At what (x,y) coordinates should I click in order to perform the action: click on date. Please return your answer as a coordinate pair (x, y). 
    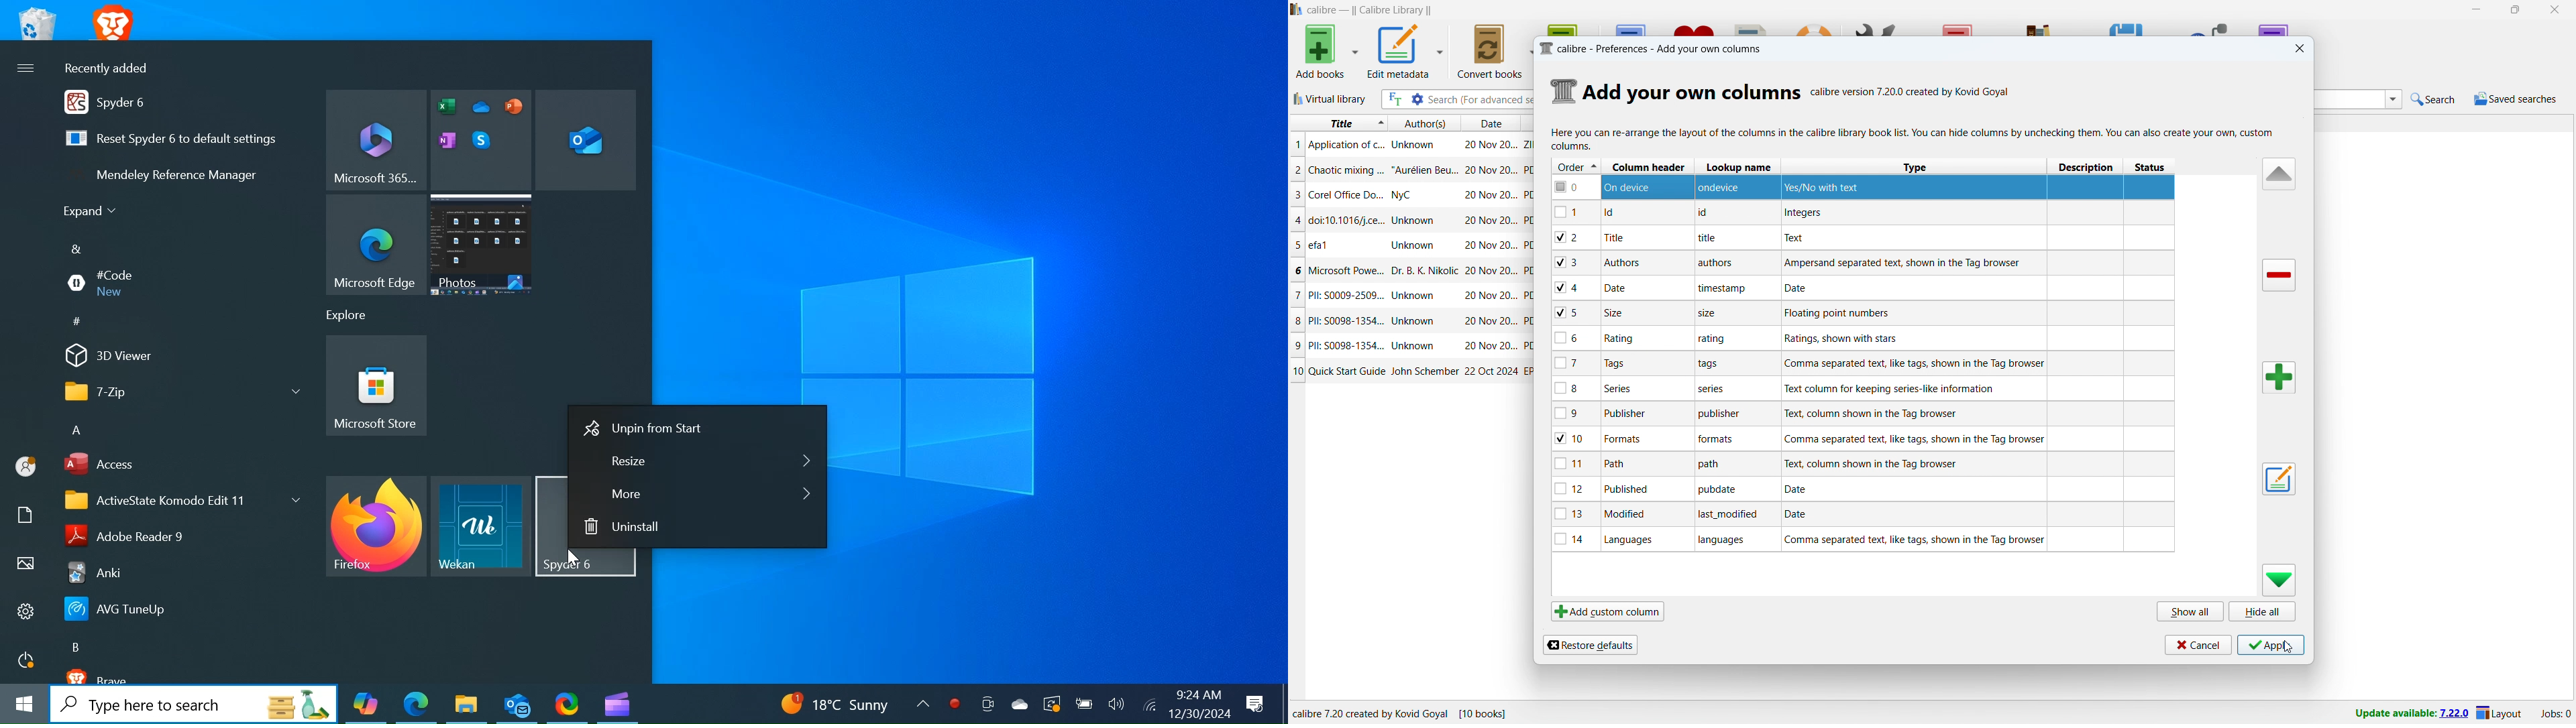
    Looking at the image, I should click on (1489, 245).